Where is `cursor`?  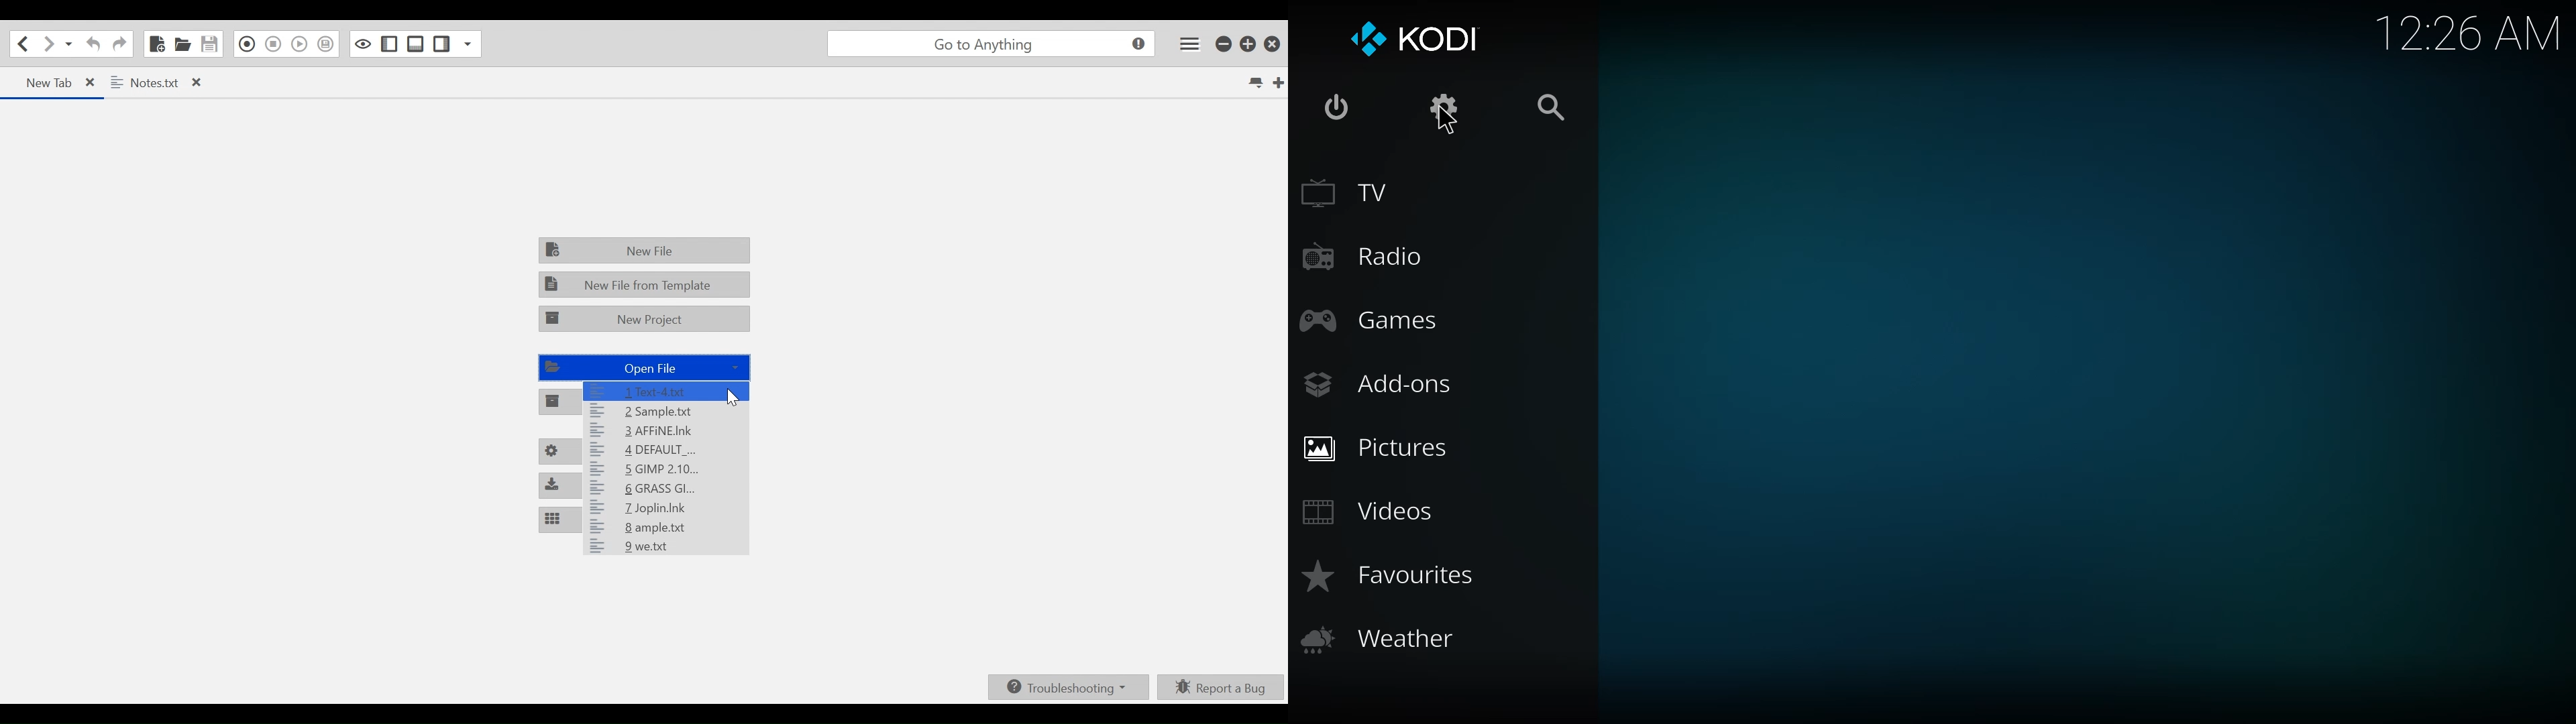
cursor is located at coordinates (1446, 119).